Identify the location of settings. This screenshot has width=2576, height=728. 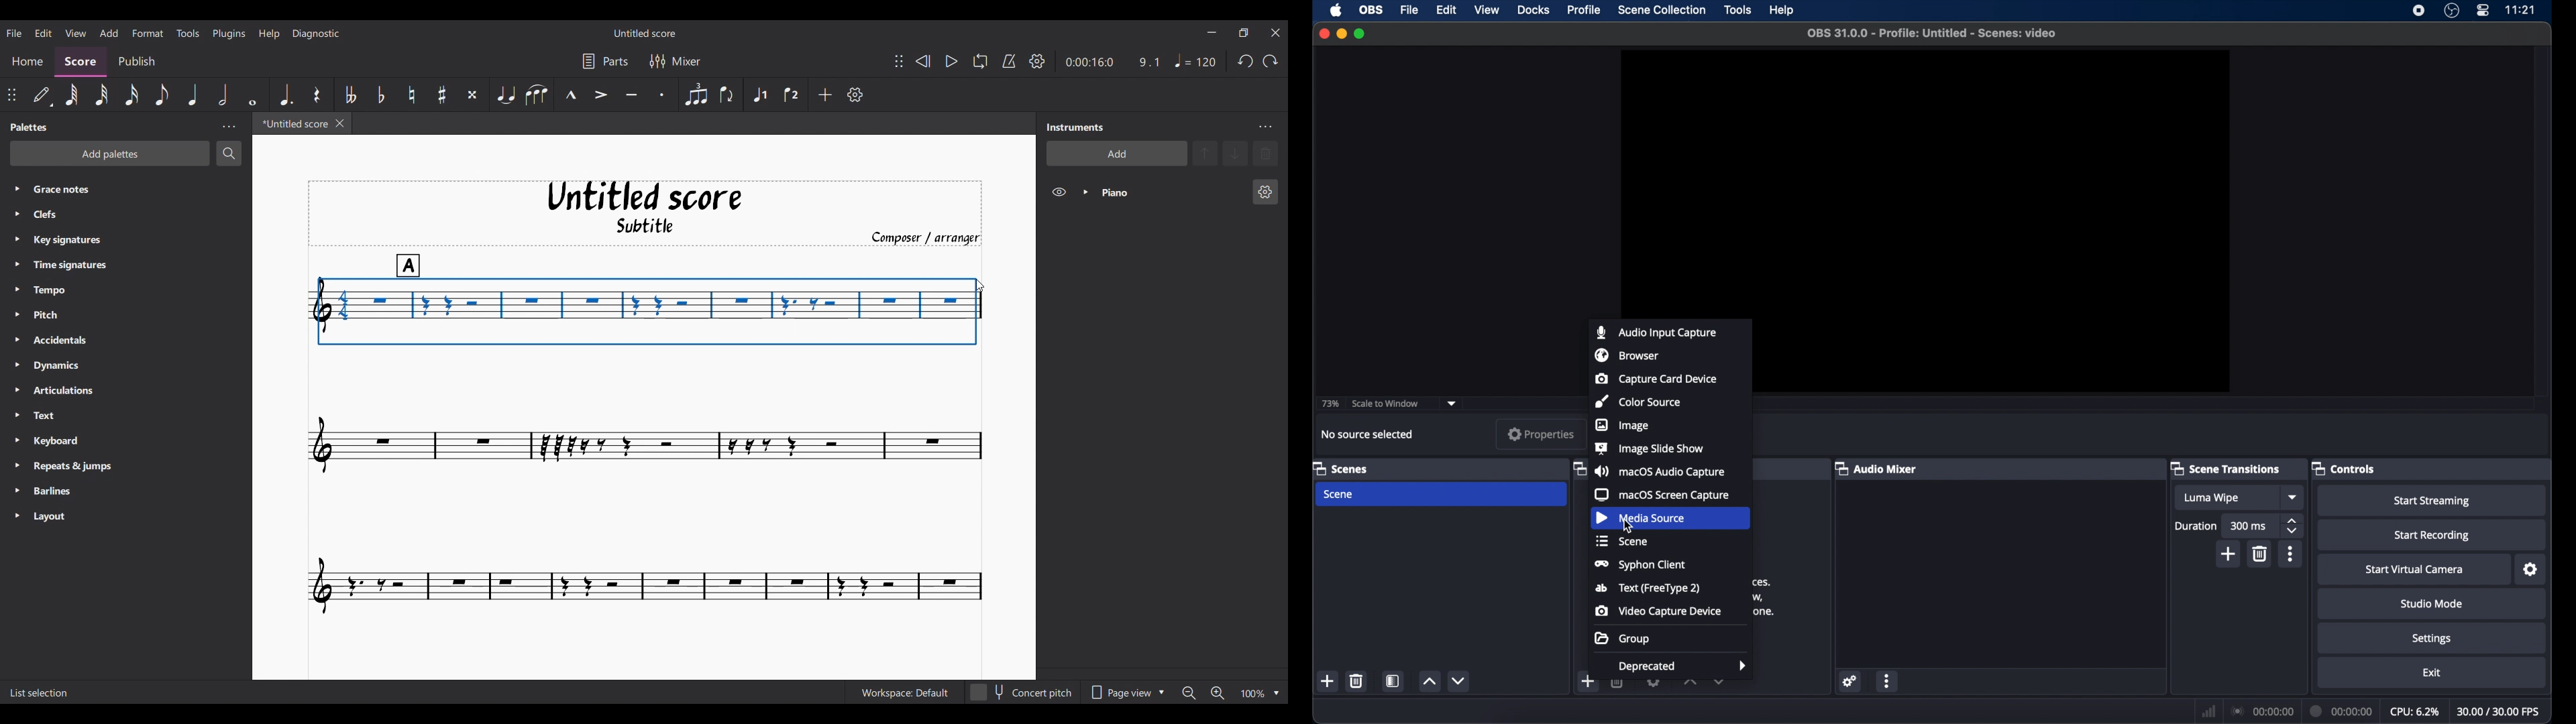
(1850, 681).